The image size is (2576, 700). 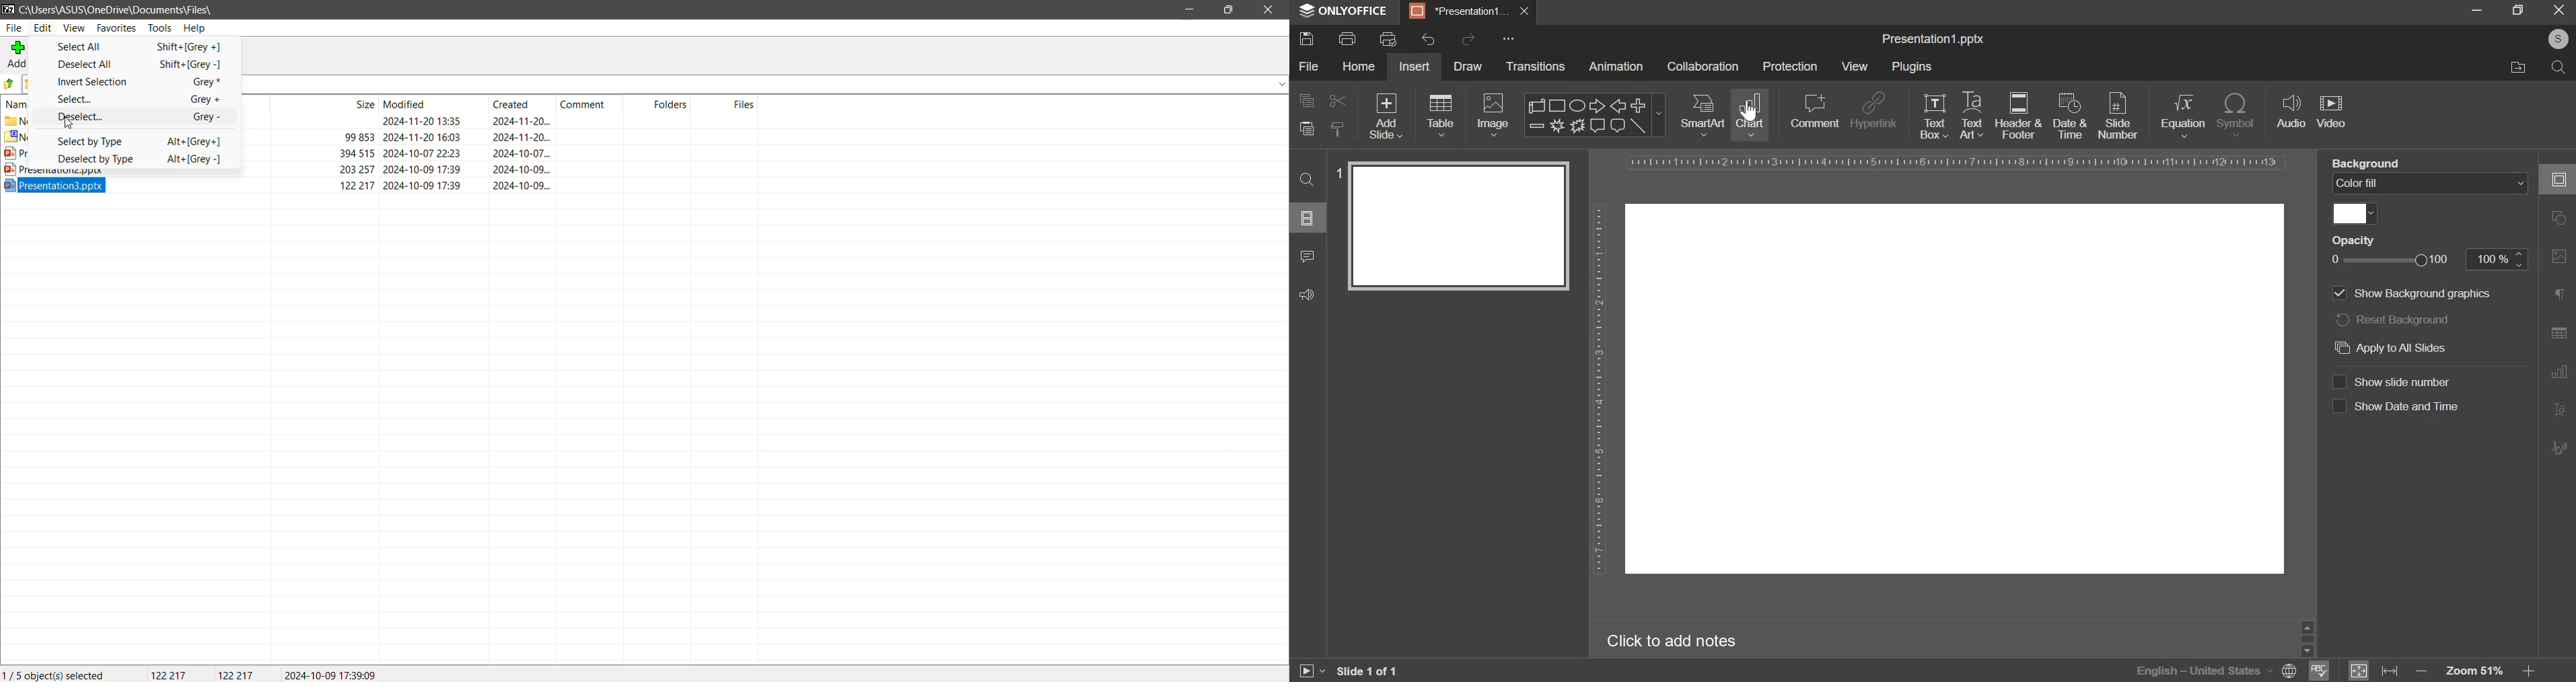 What do you see at coordinates (1703, 114) in the screenshot?
I see `smartart` at bounding box center [1703, 114].